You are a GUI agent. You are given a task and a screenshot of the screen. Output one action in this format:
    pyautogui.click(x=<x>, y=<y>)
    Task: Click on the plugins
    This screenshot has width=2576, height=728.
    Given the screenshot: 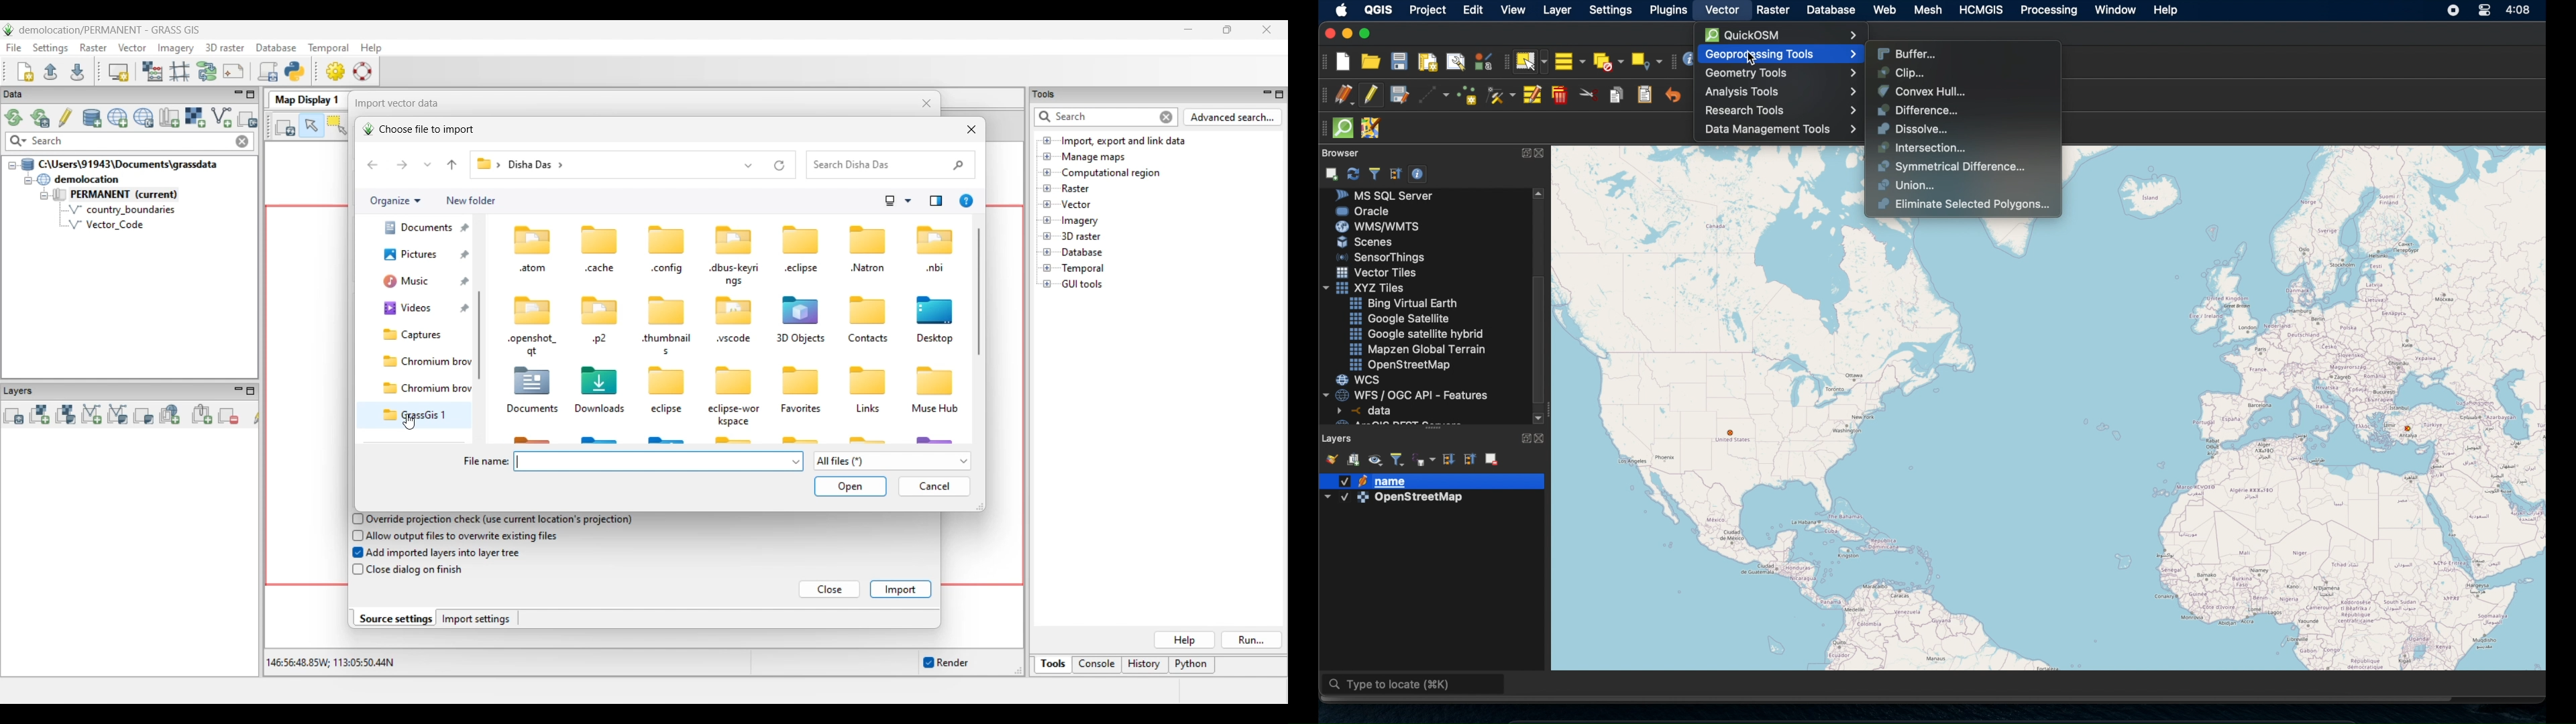 What is the action you would take?
    pyautogui.click(x=1668, y=10)
    